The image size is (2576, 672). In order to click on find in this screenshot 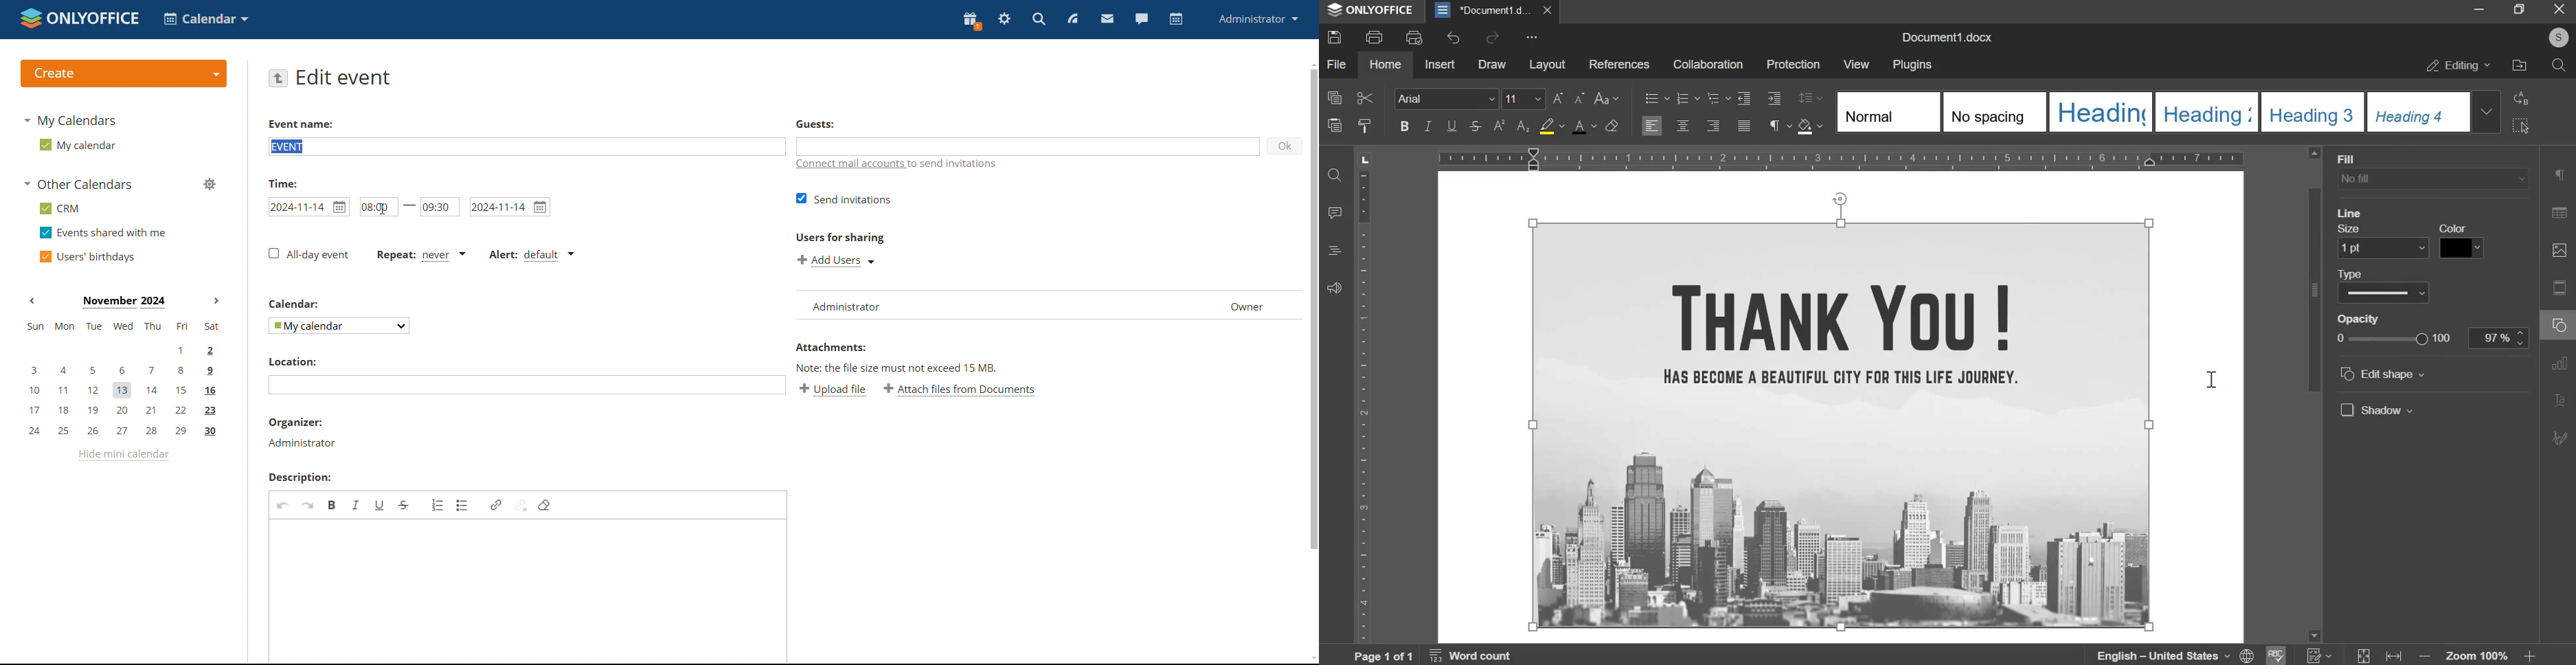, I will do `click(1335, 173)`.